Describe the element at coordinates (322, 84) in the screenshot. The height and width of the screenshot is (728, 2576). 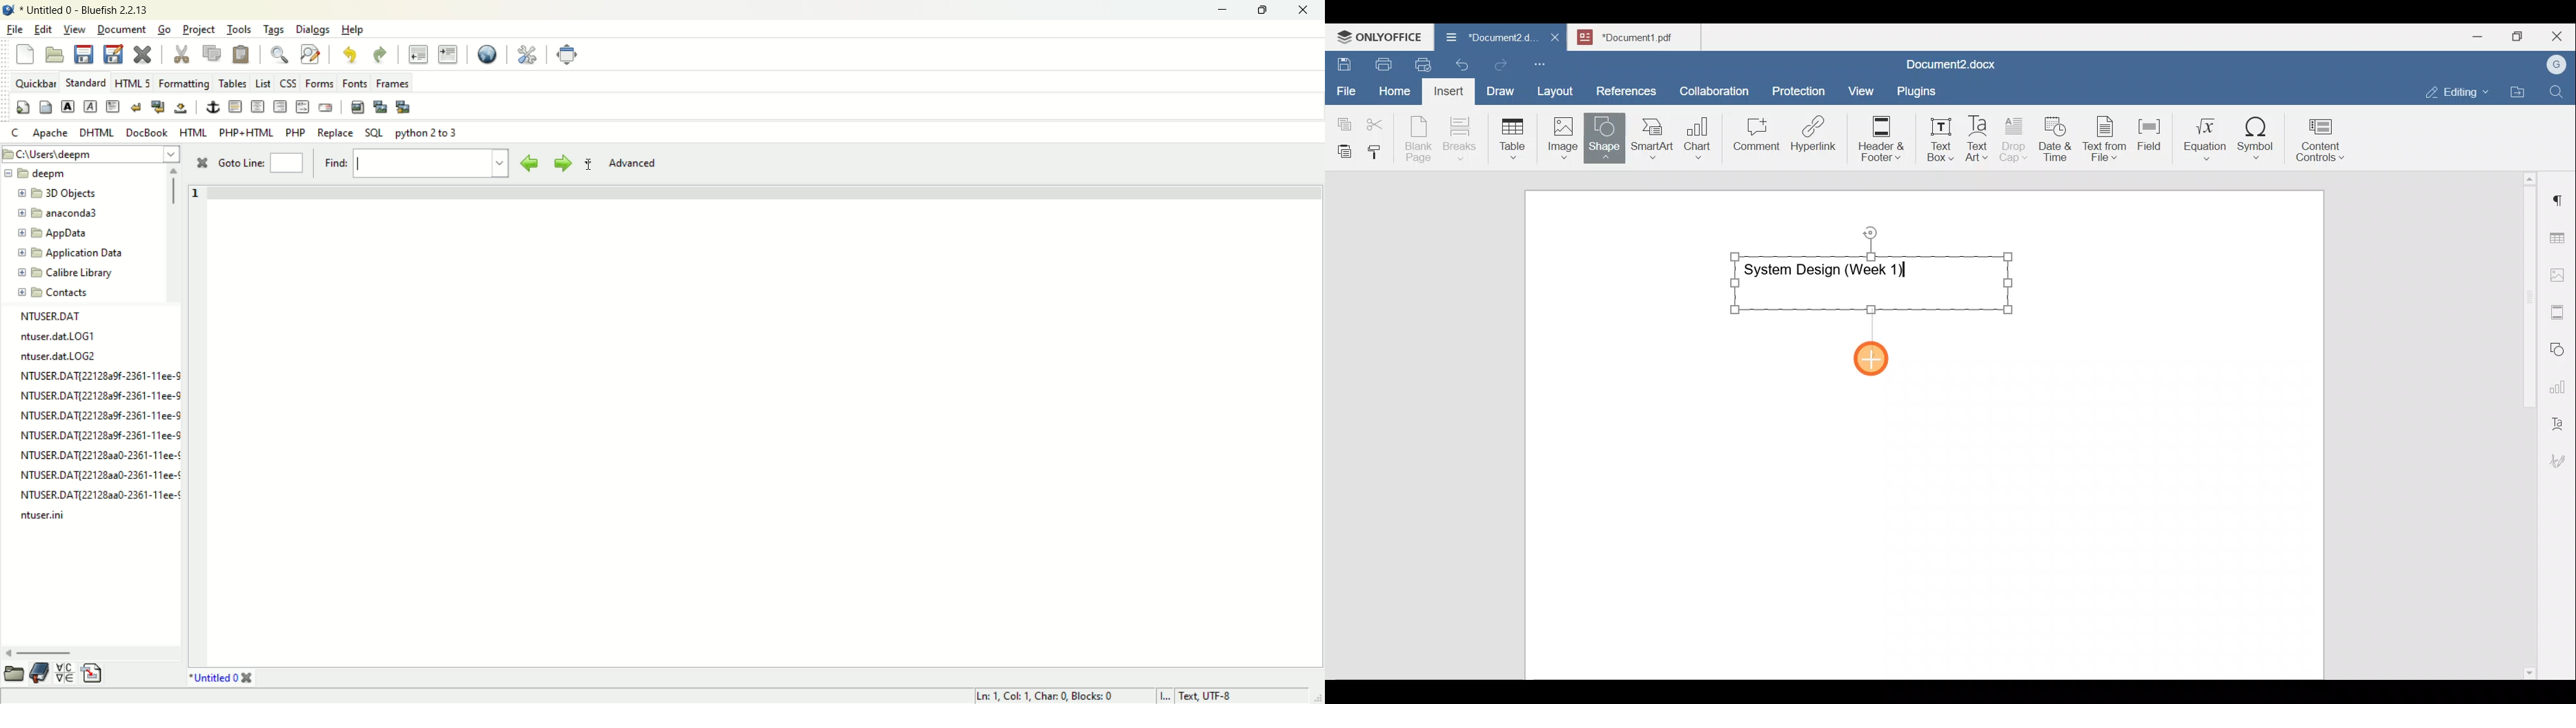
I see `forms` at that location.